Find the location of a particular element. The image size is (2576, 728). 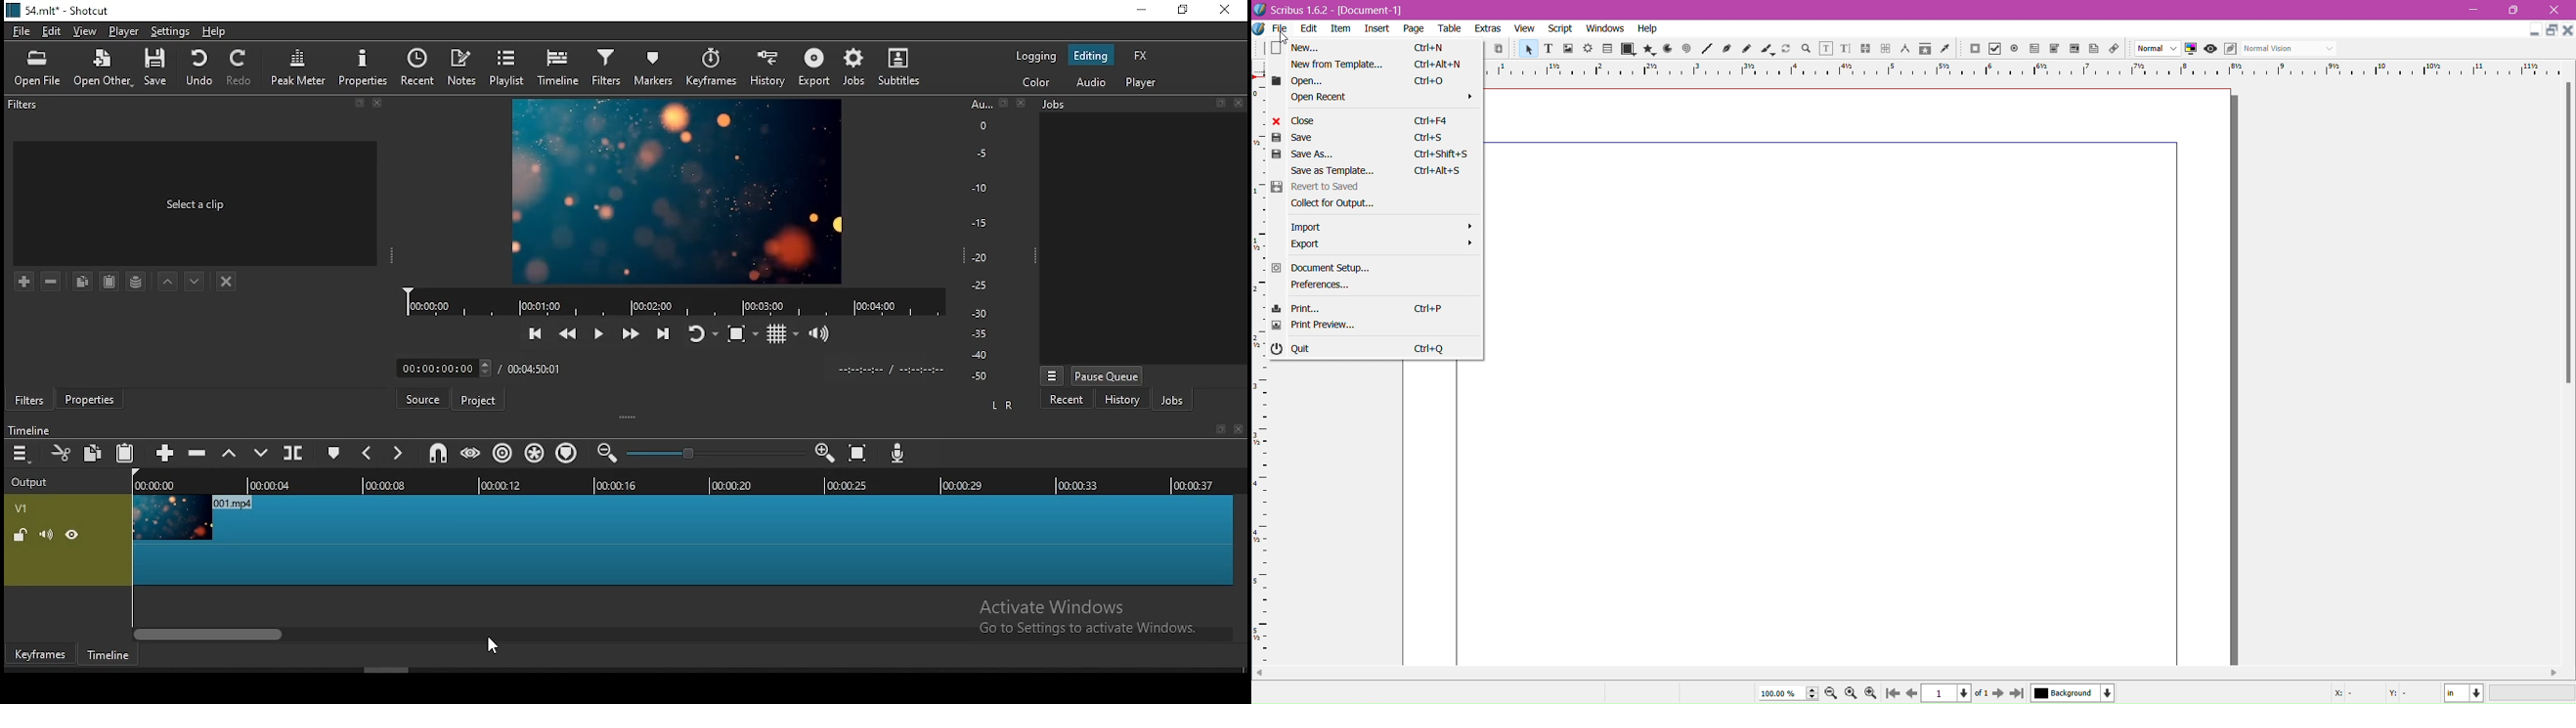

Revert to Saved is located at coordinates (1352, 188).